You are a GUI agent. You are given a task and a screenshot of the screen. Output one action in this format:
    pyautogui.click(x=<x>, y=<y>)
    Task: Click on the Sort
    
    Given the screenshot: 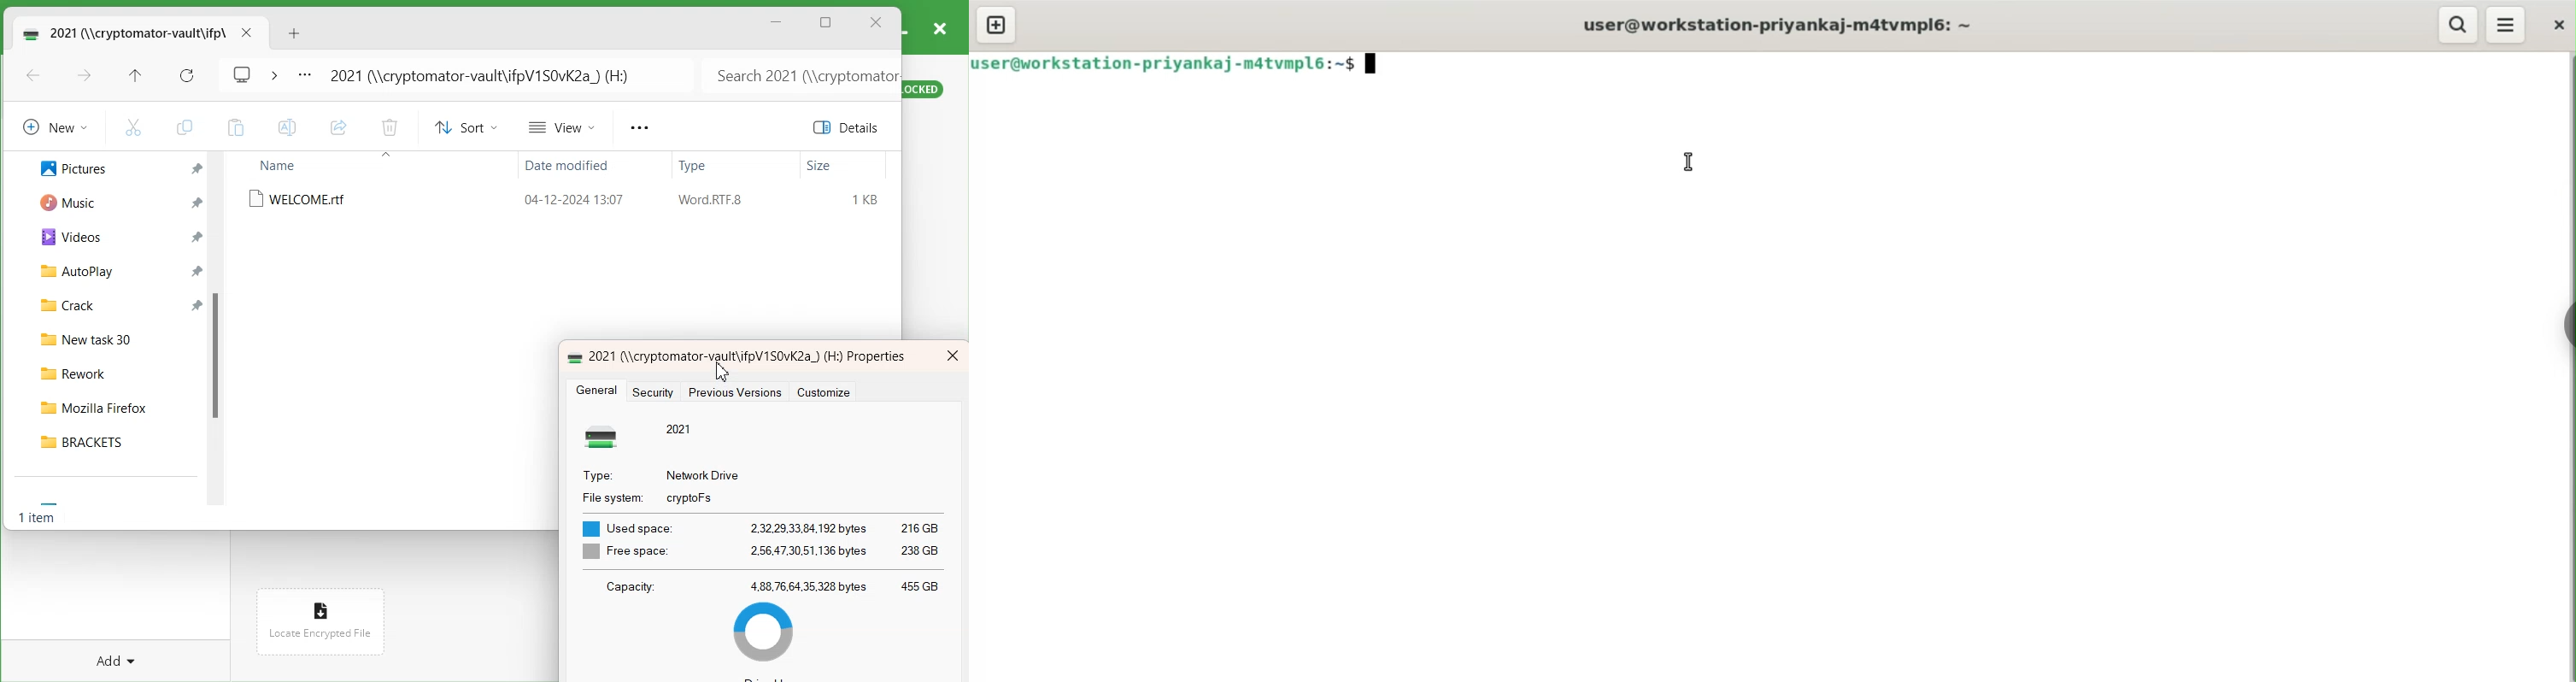 What is the action you would take?
    pyautogui.click(x=463, y=127)
    